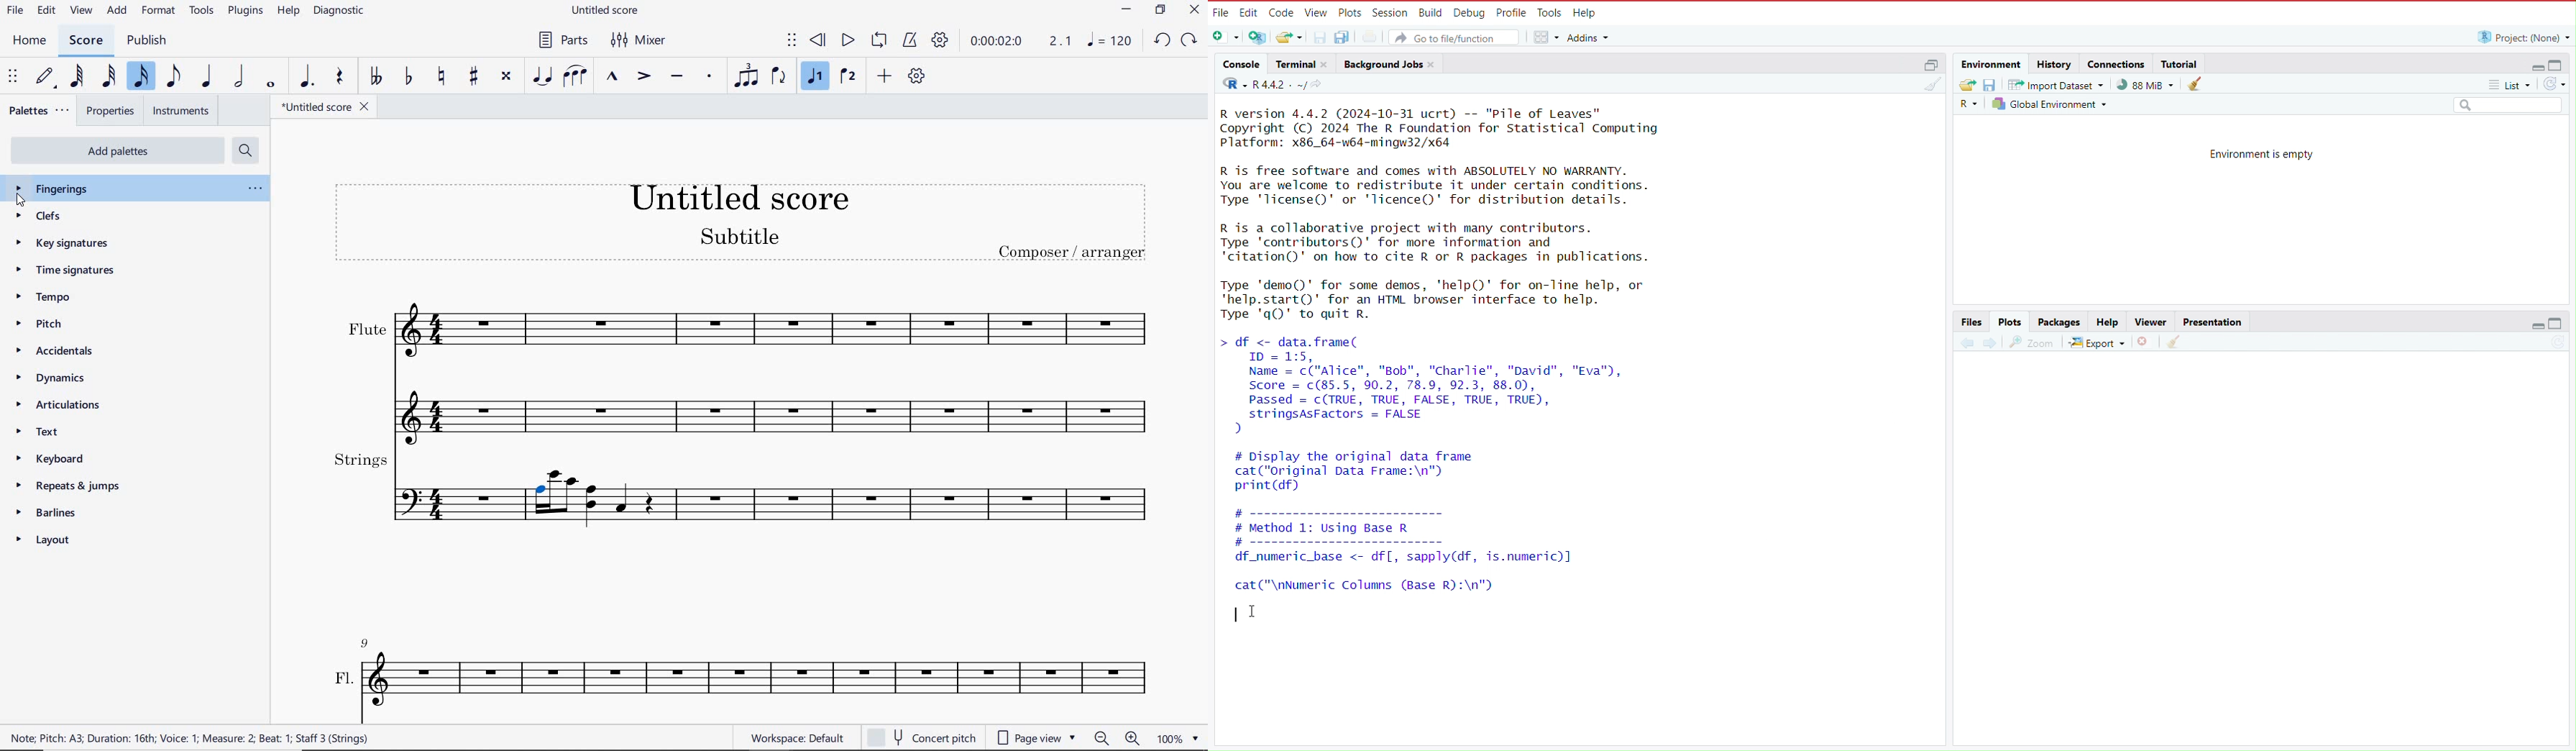 This screenshot has width=2576, height=756. Describe the element at coordinates (638, 40) in the screenshot. I see `mixer` at that location.